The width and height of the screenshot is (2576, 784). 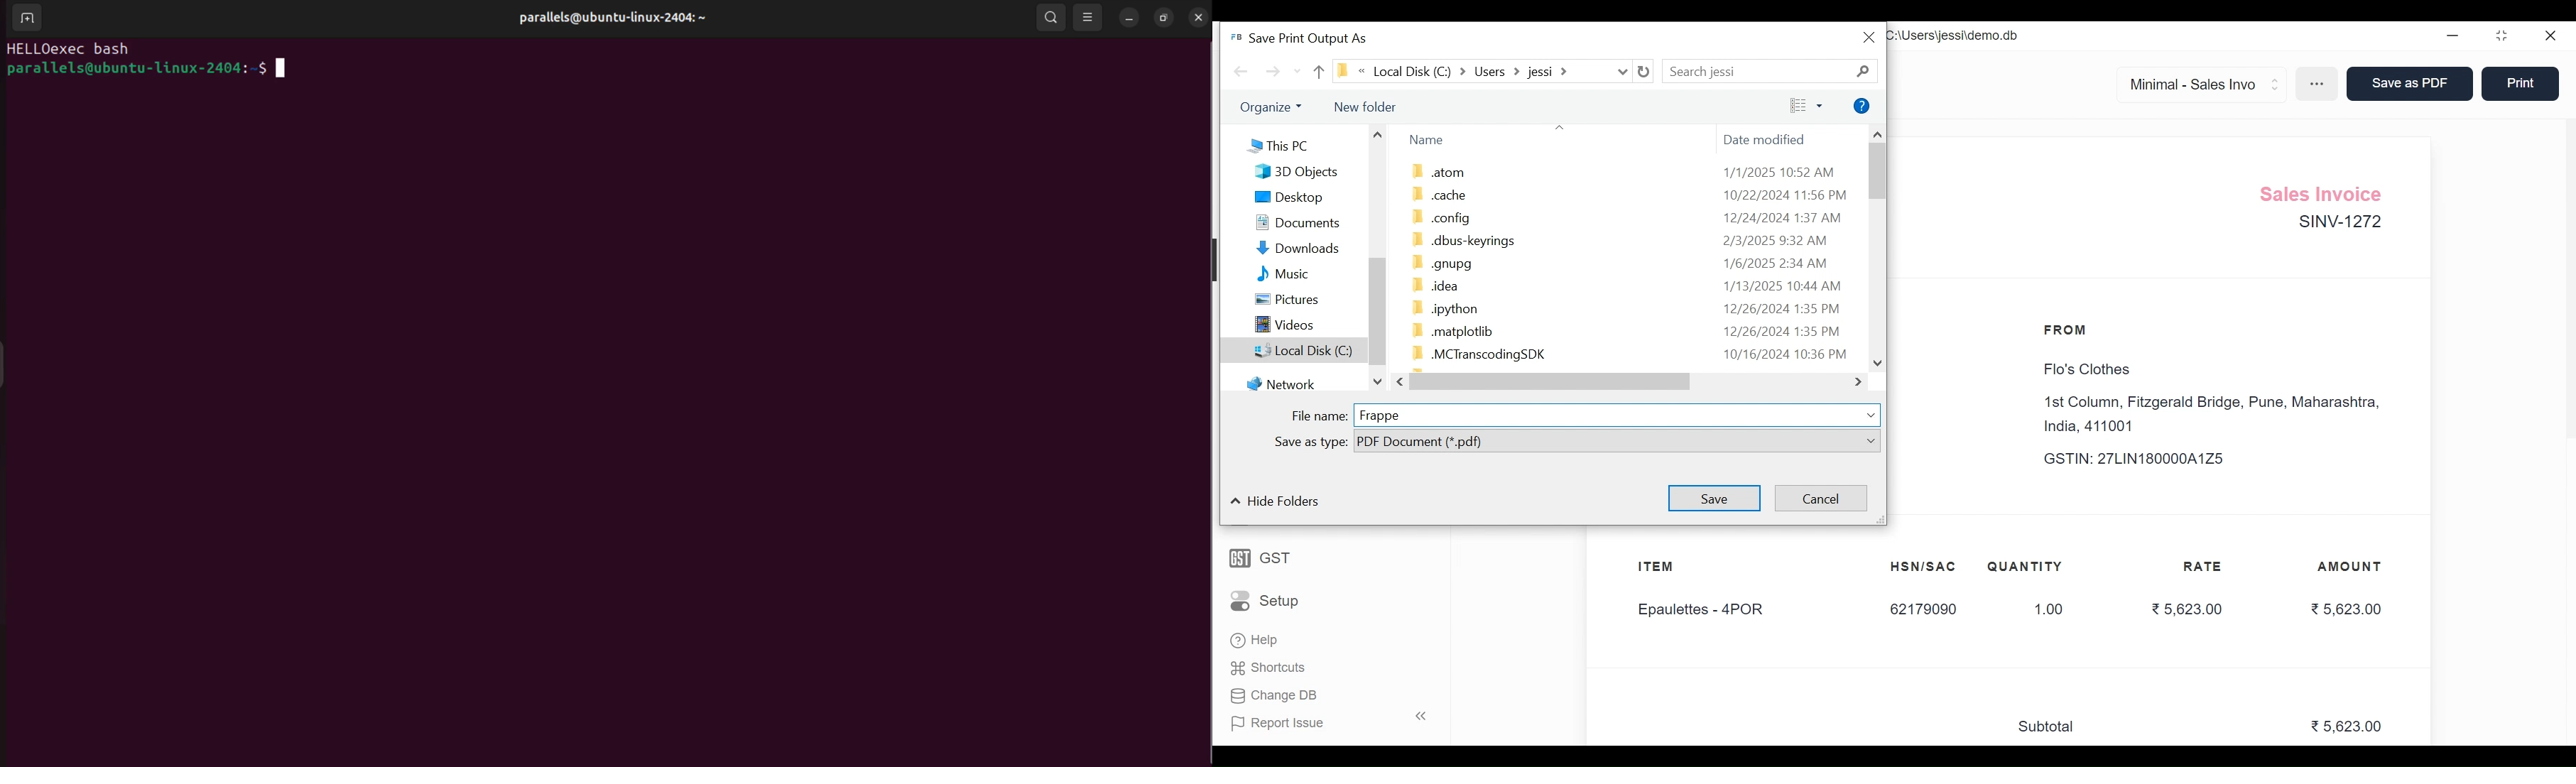 I want to click on Save as PDF, so click(x=2407, y=85).